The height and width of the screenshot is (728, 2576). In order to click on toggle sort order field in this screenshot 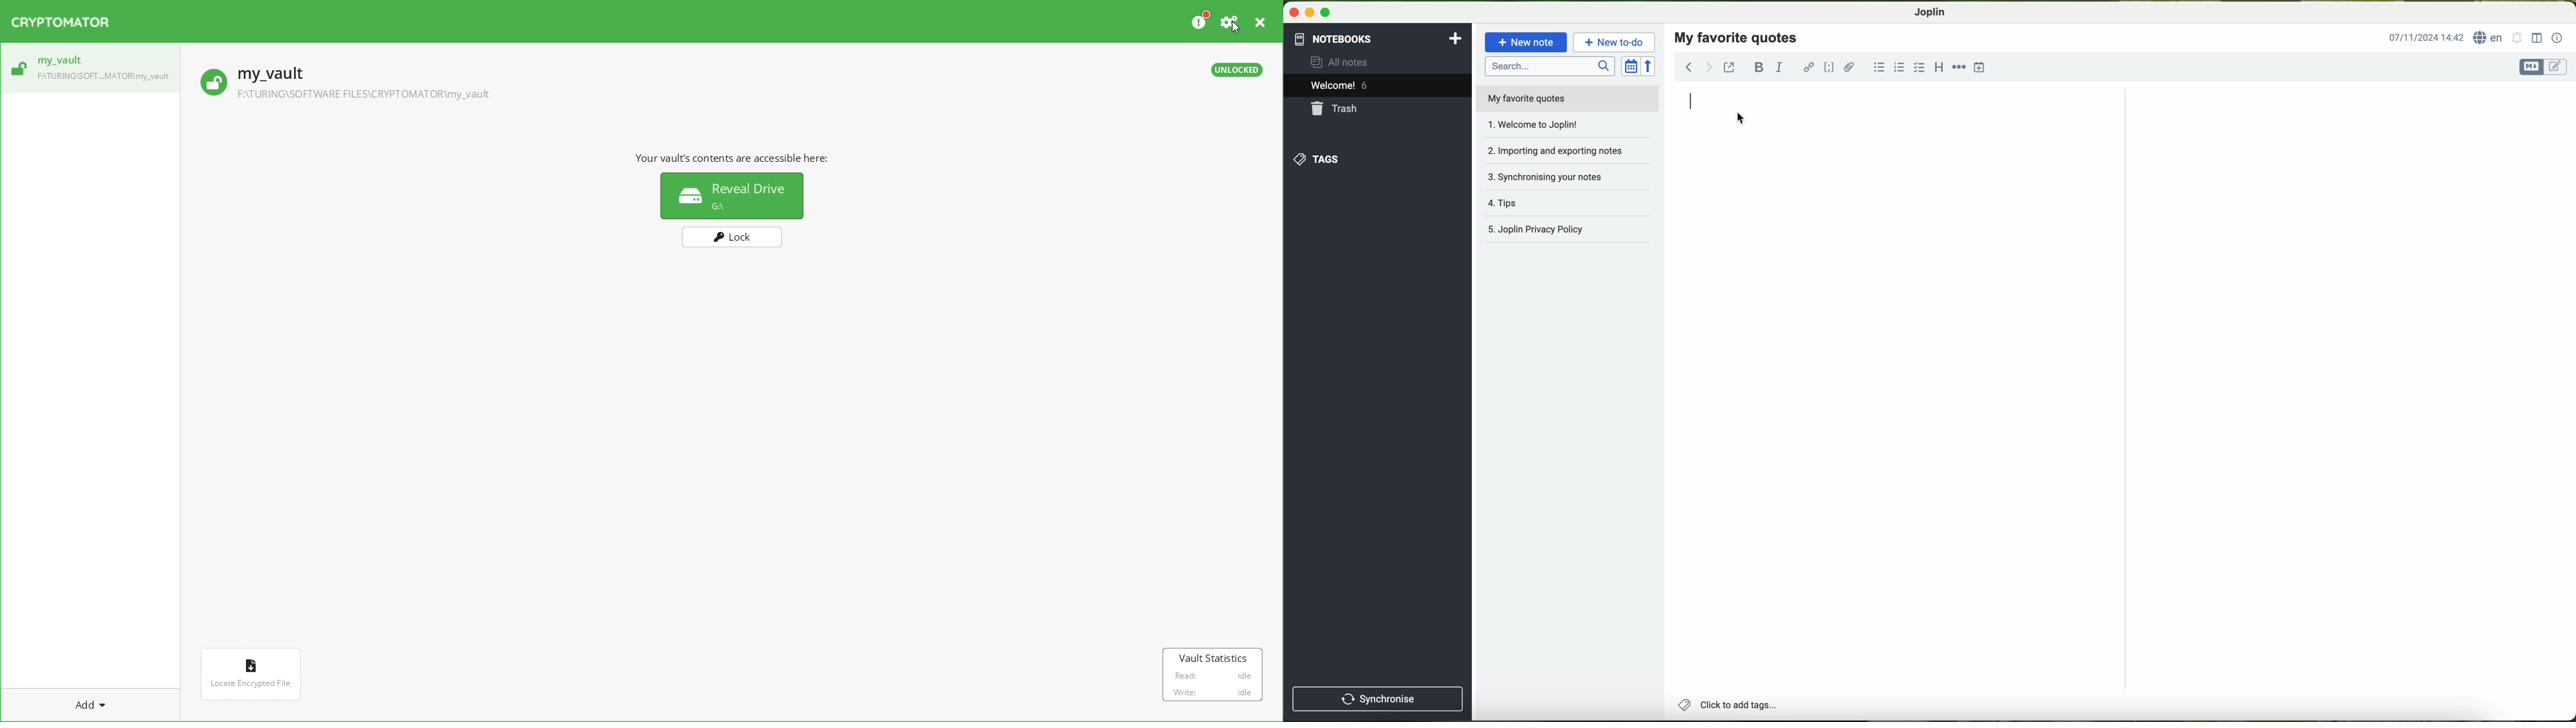, I will do `click(1629, 67)`.